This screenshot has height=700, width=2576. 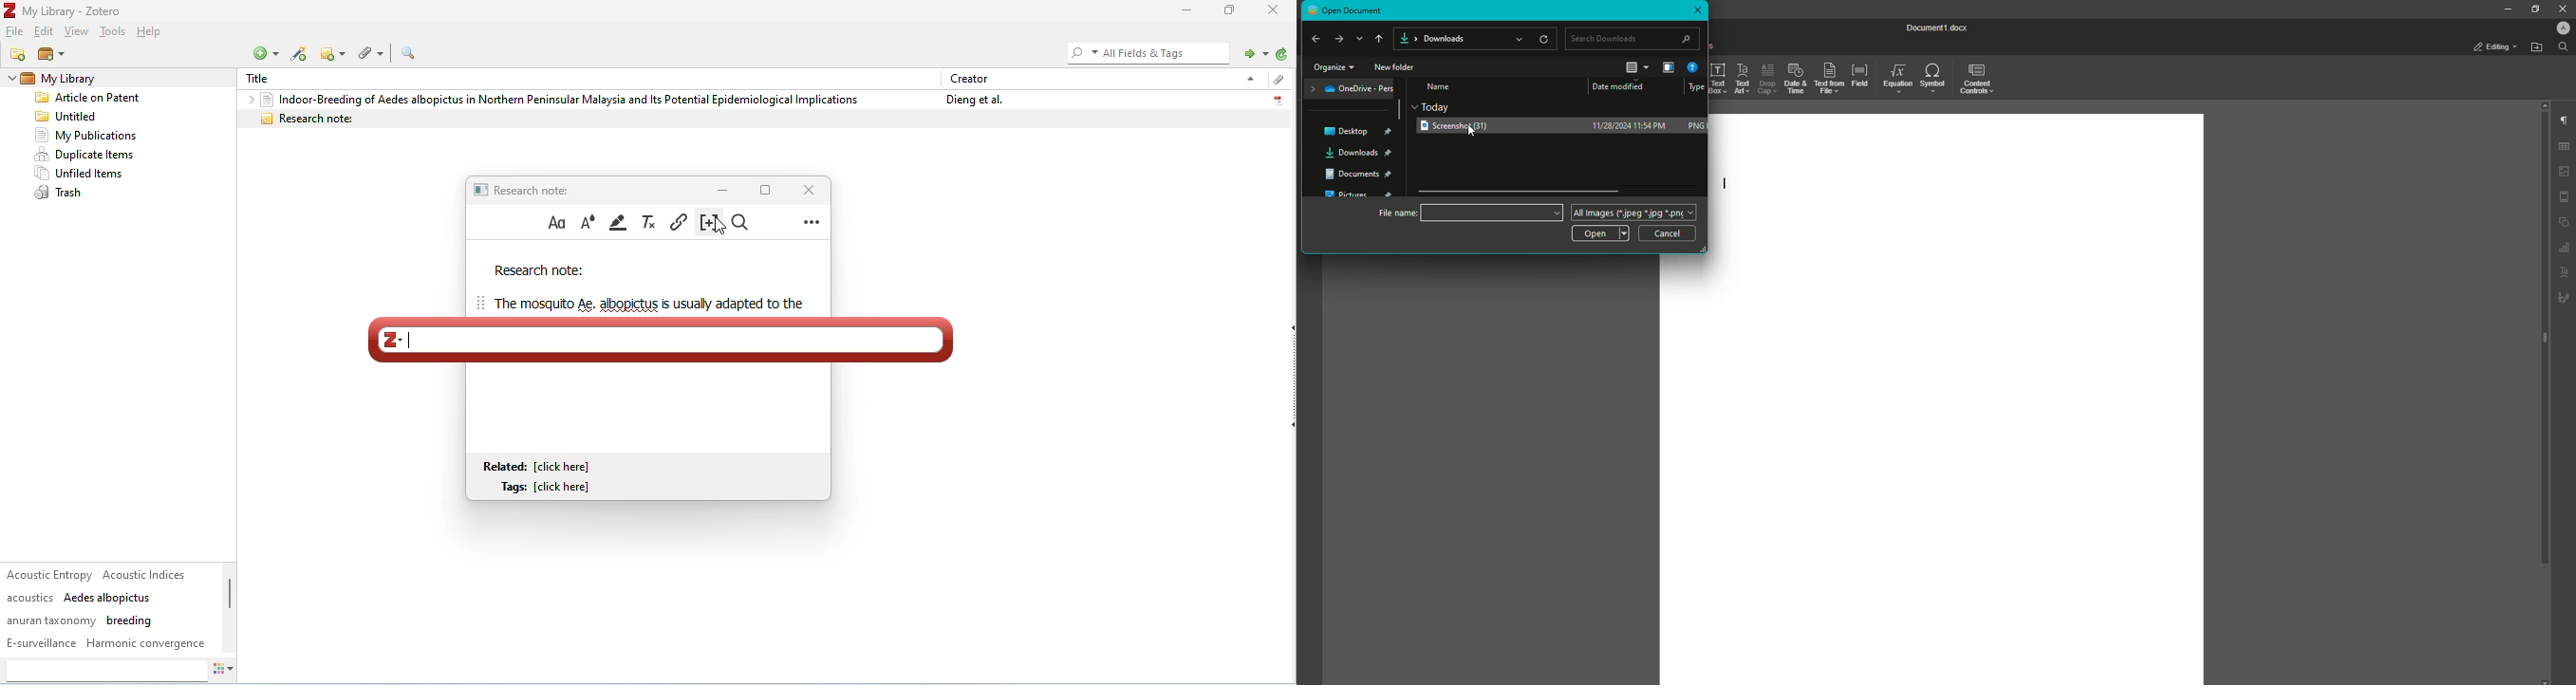 I want to click on research note, so click(x=539, y=271).